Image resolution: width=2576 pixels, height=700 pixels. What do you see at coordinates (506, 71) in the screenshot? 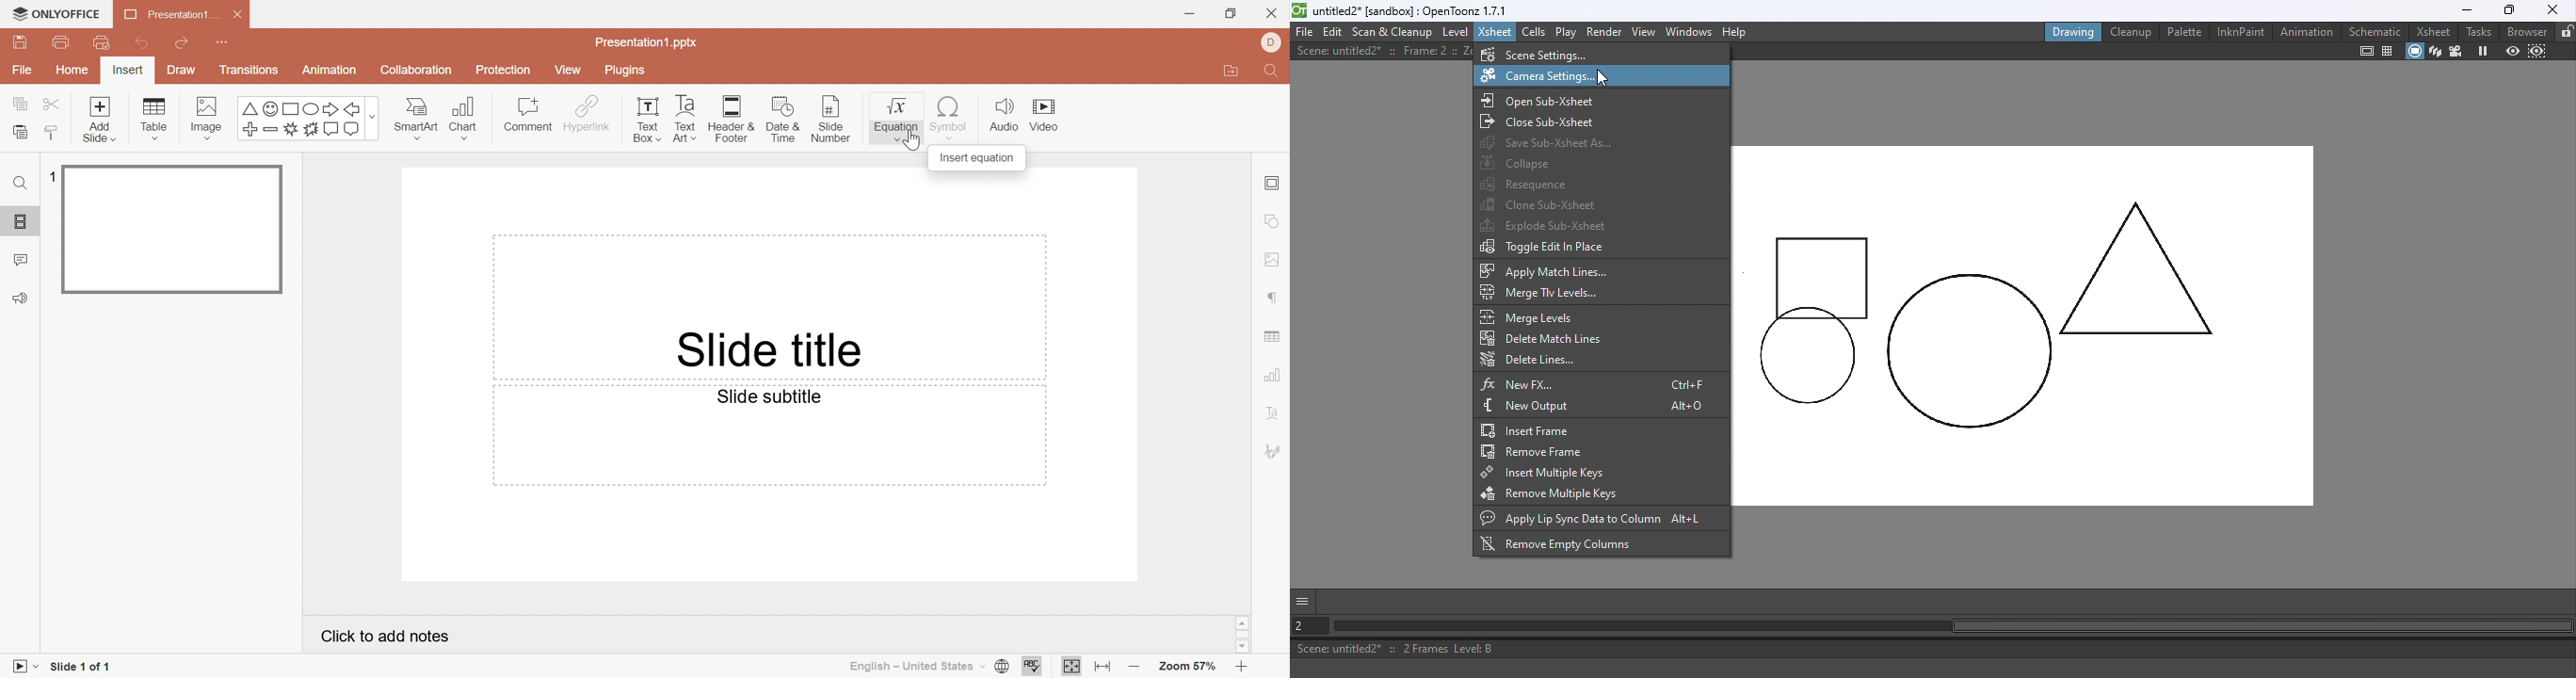
I see `Protection` at bounding box center [506, 71].